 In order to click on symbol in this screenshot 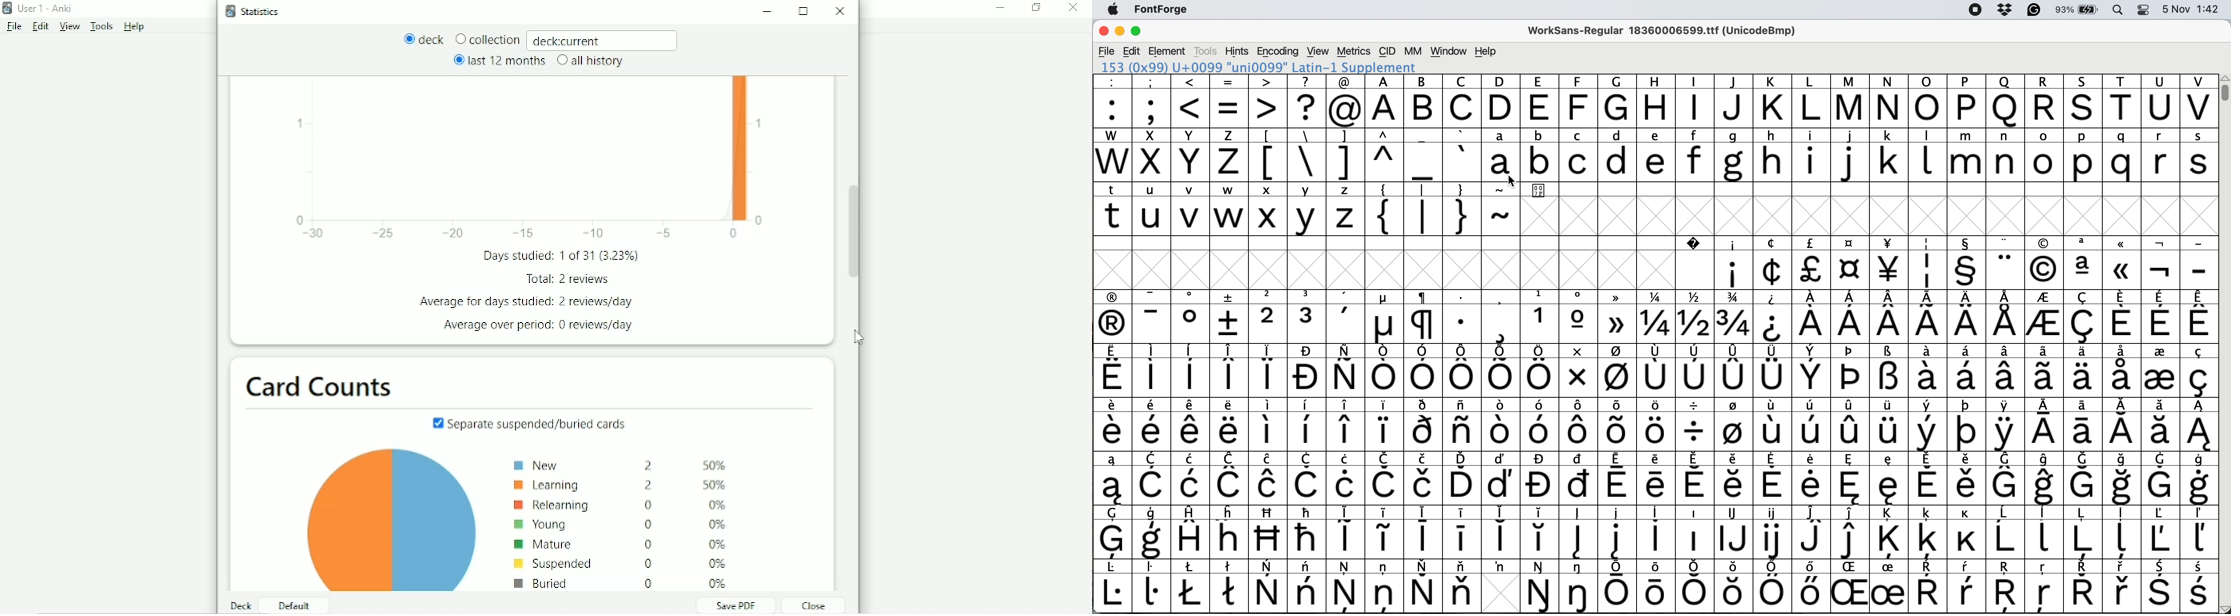, I will do `click(2200, 316)`.